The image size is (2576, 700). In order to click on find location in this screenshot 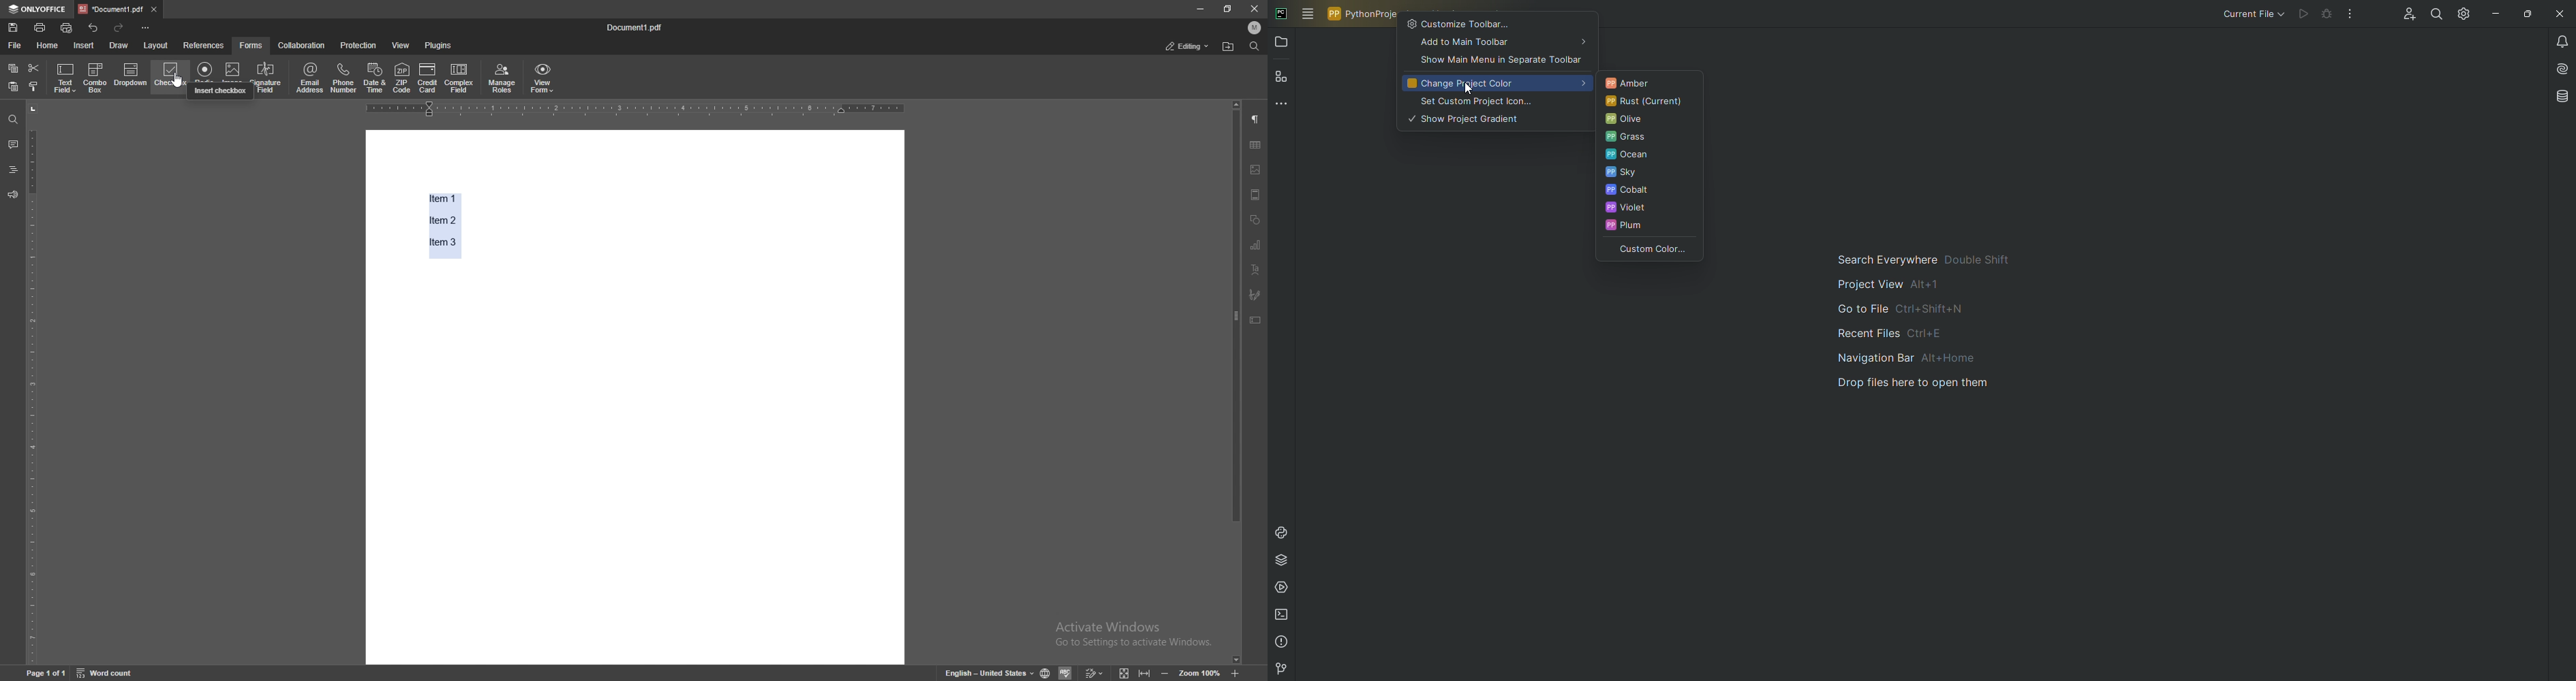, I will do `click(1228, 48)`.